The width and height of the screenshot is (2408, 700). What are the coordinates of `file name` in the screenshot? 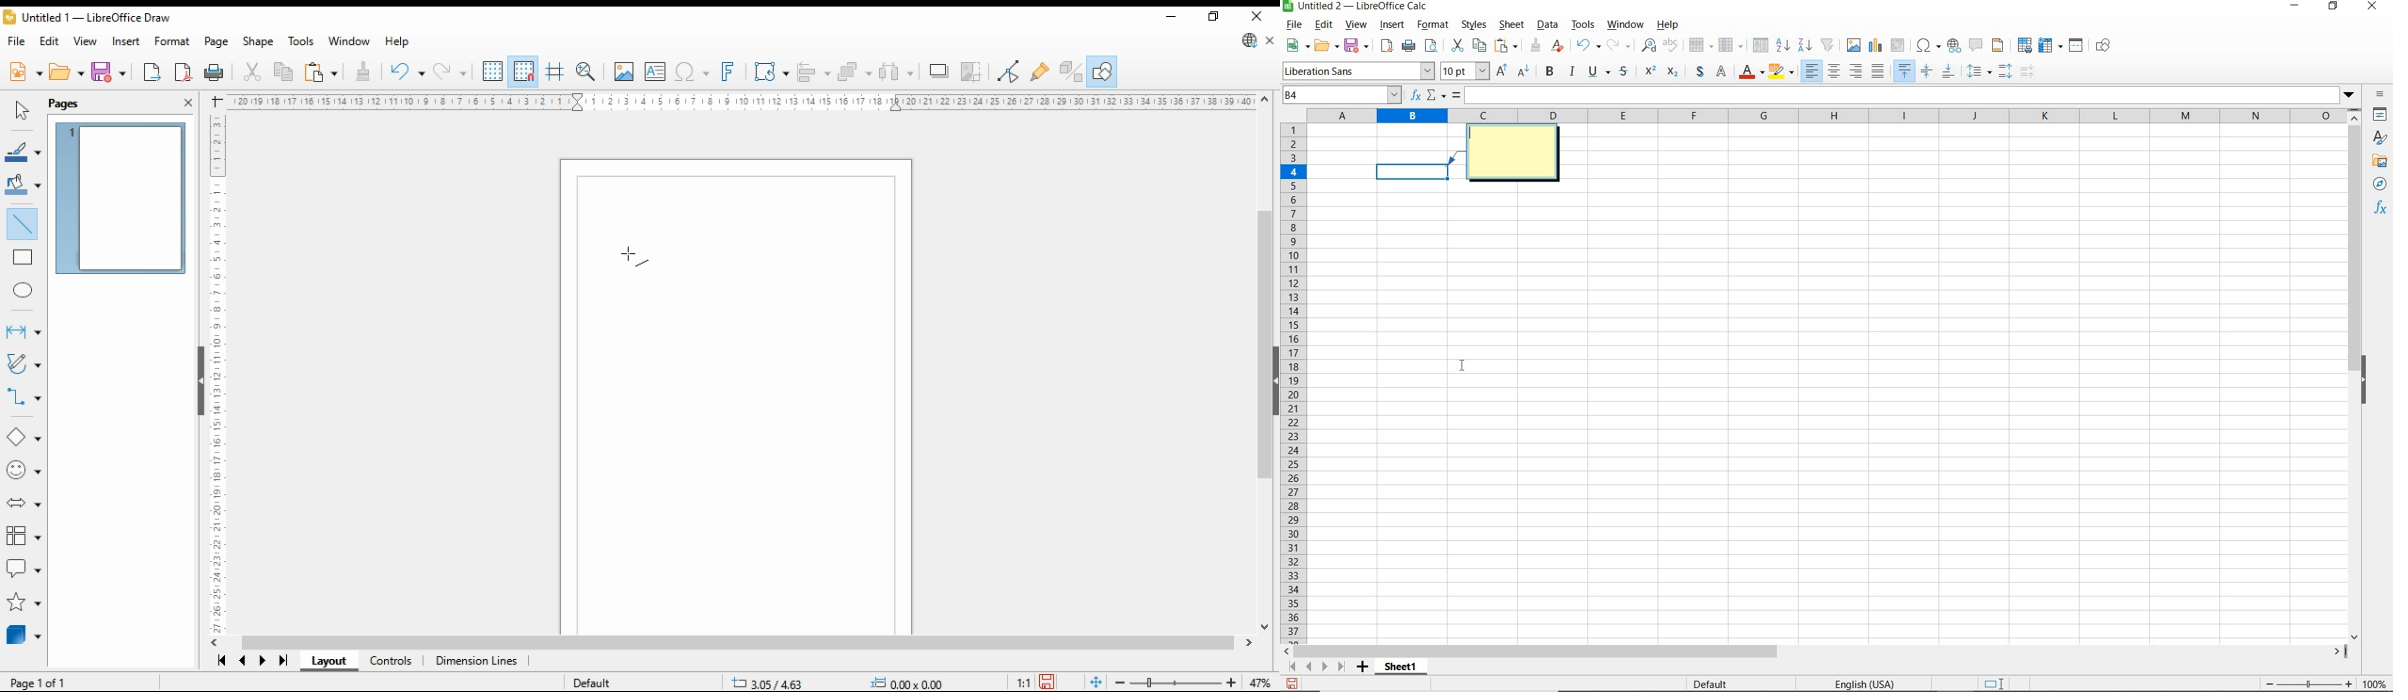 It's located at (1360, 7).